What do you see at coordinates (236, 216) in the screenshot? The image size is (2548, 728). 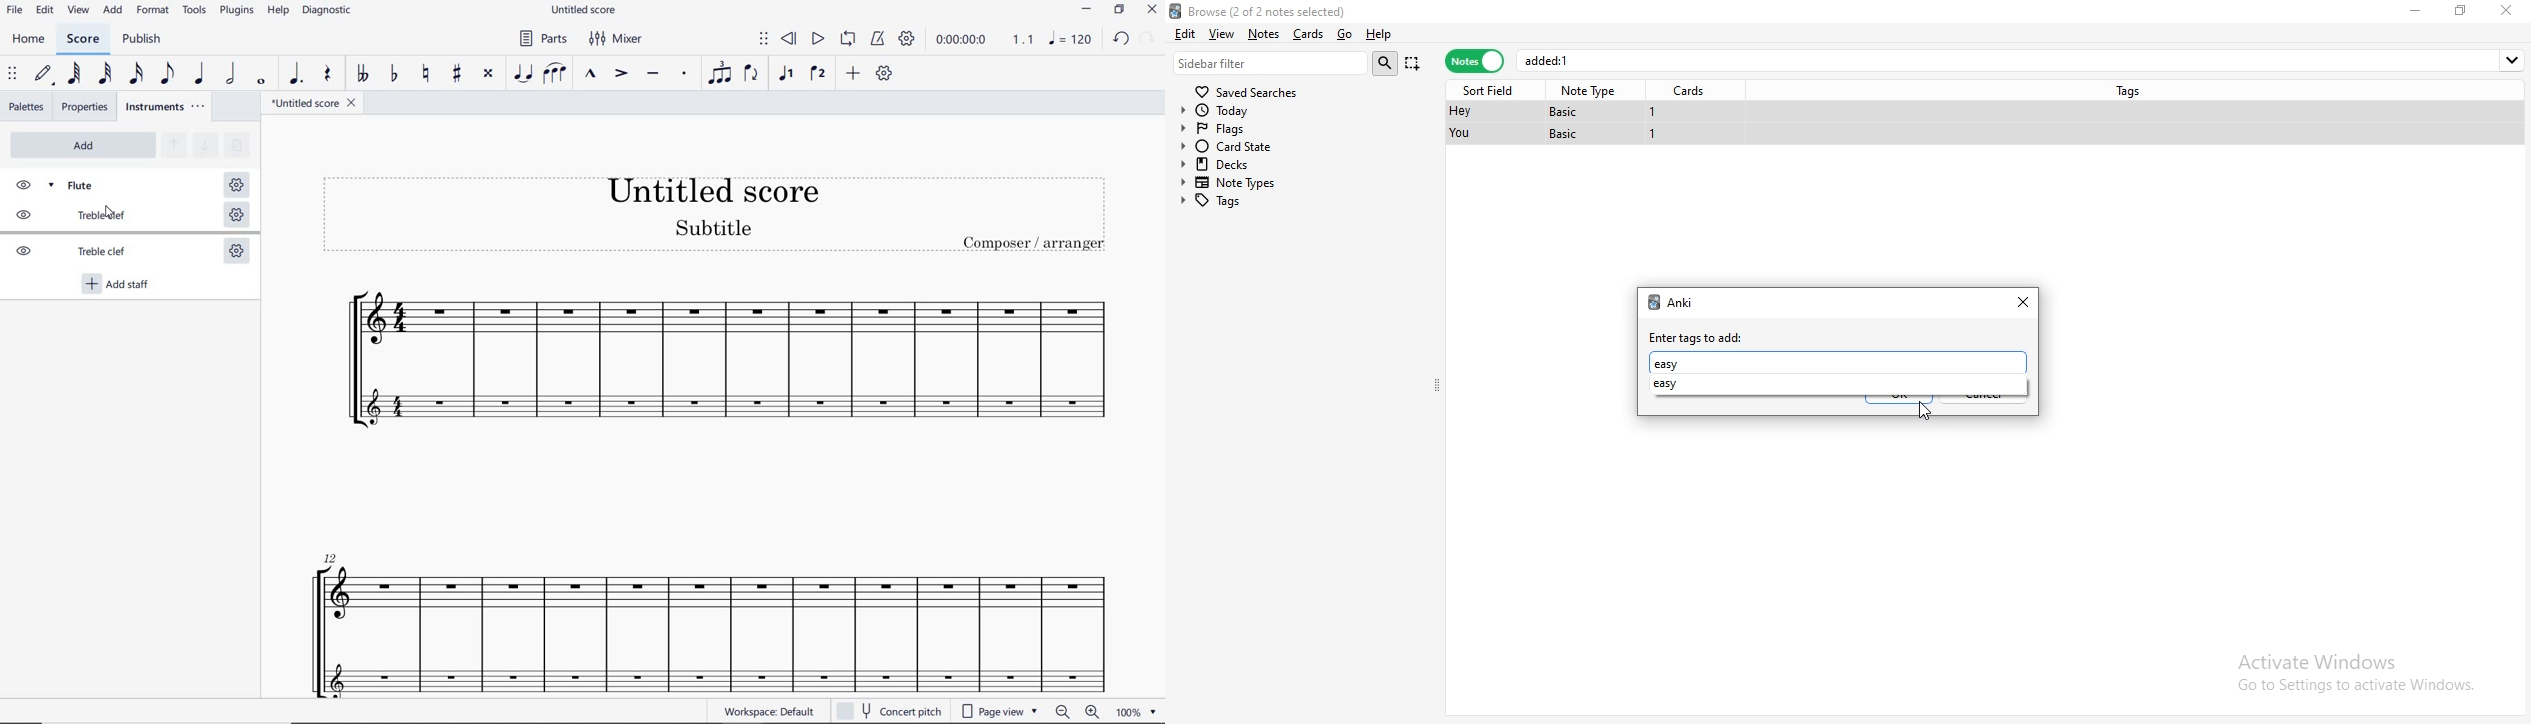 I see `STAFF SETTING` at bounding box center [236, 216].